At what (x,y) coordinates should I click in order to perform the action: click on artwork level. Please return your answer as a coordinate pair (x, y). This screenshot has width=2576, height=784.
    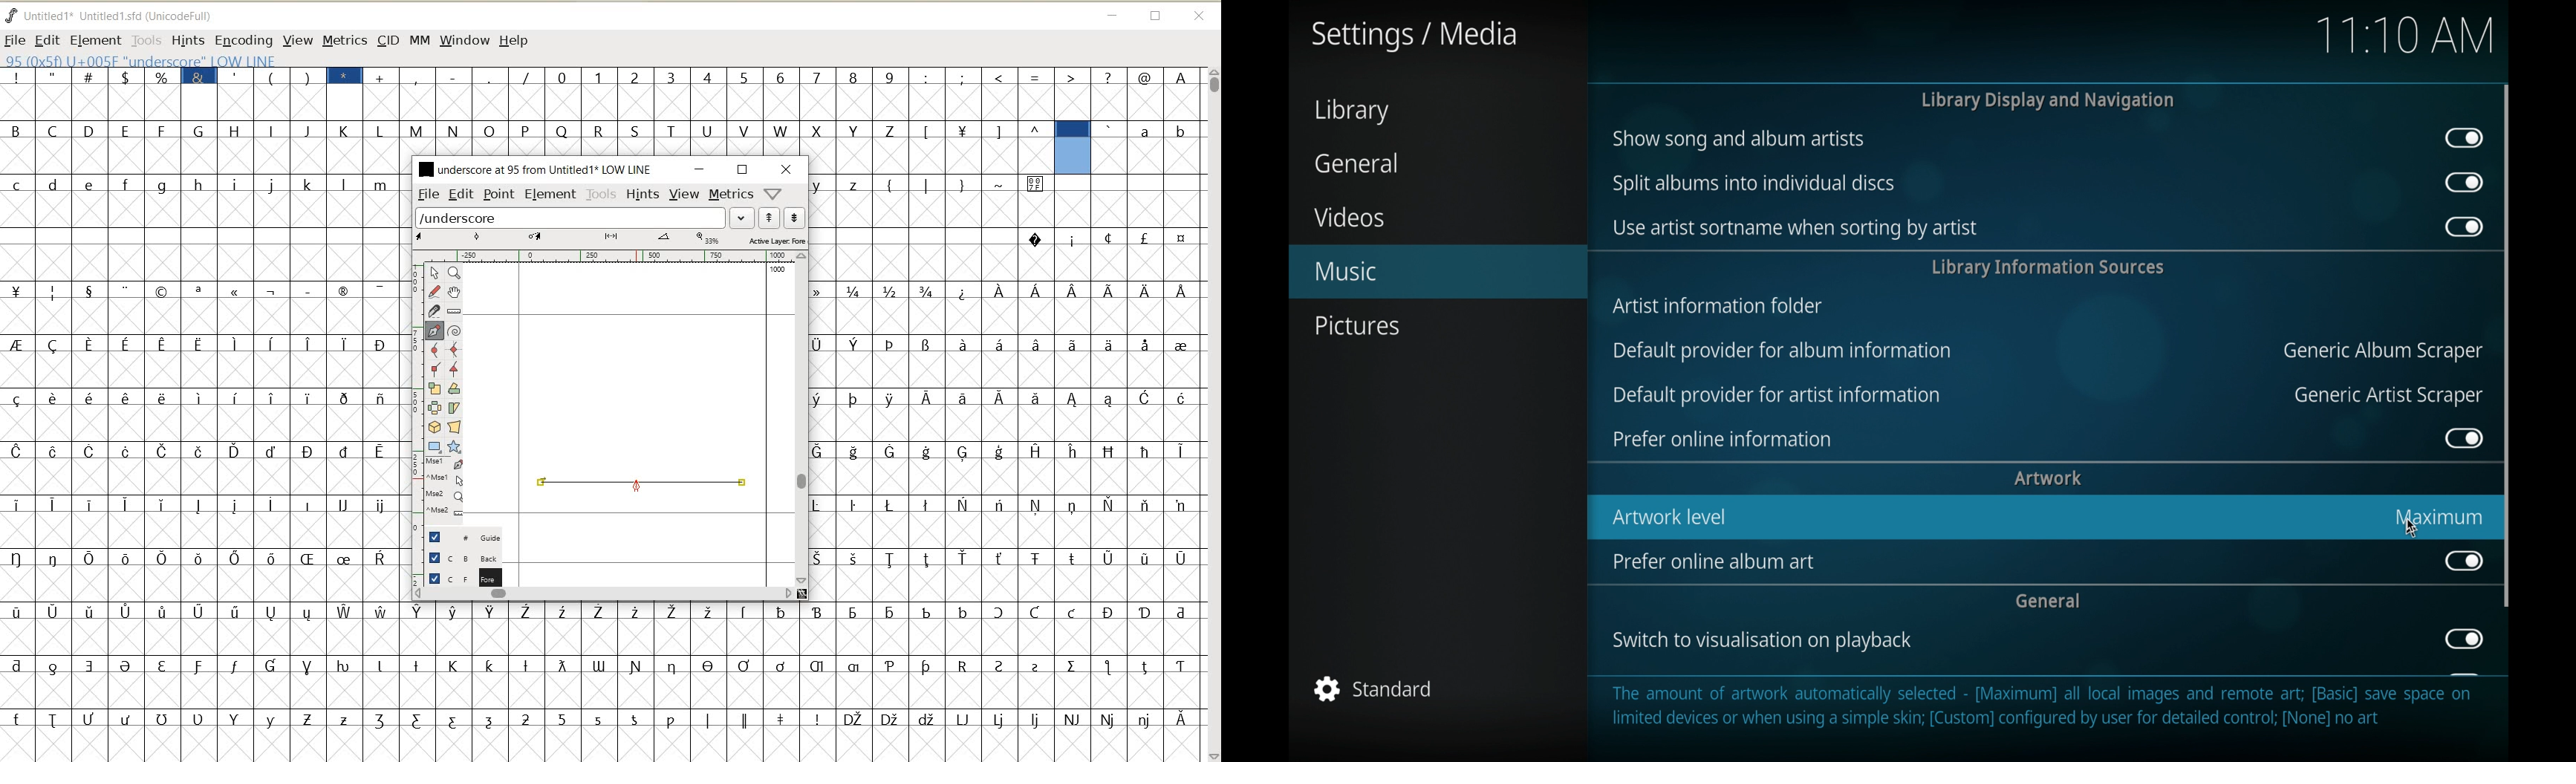
    Looking at the image, I should click on (1670, 516).